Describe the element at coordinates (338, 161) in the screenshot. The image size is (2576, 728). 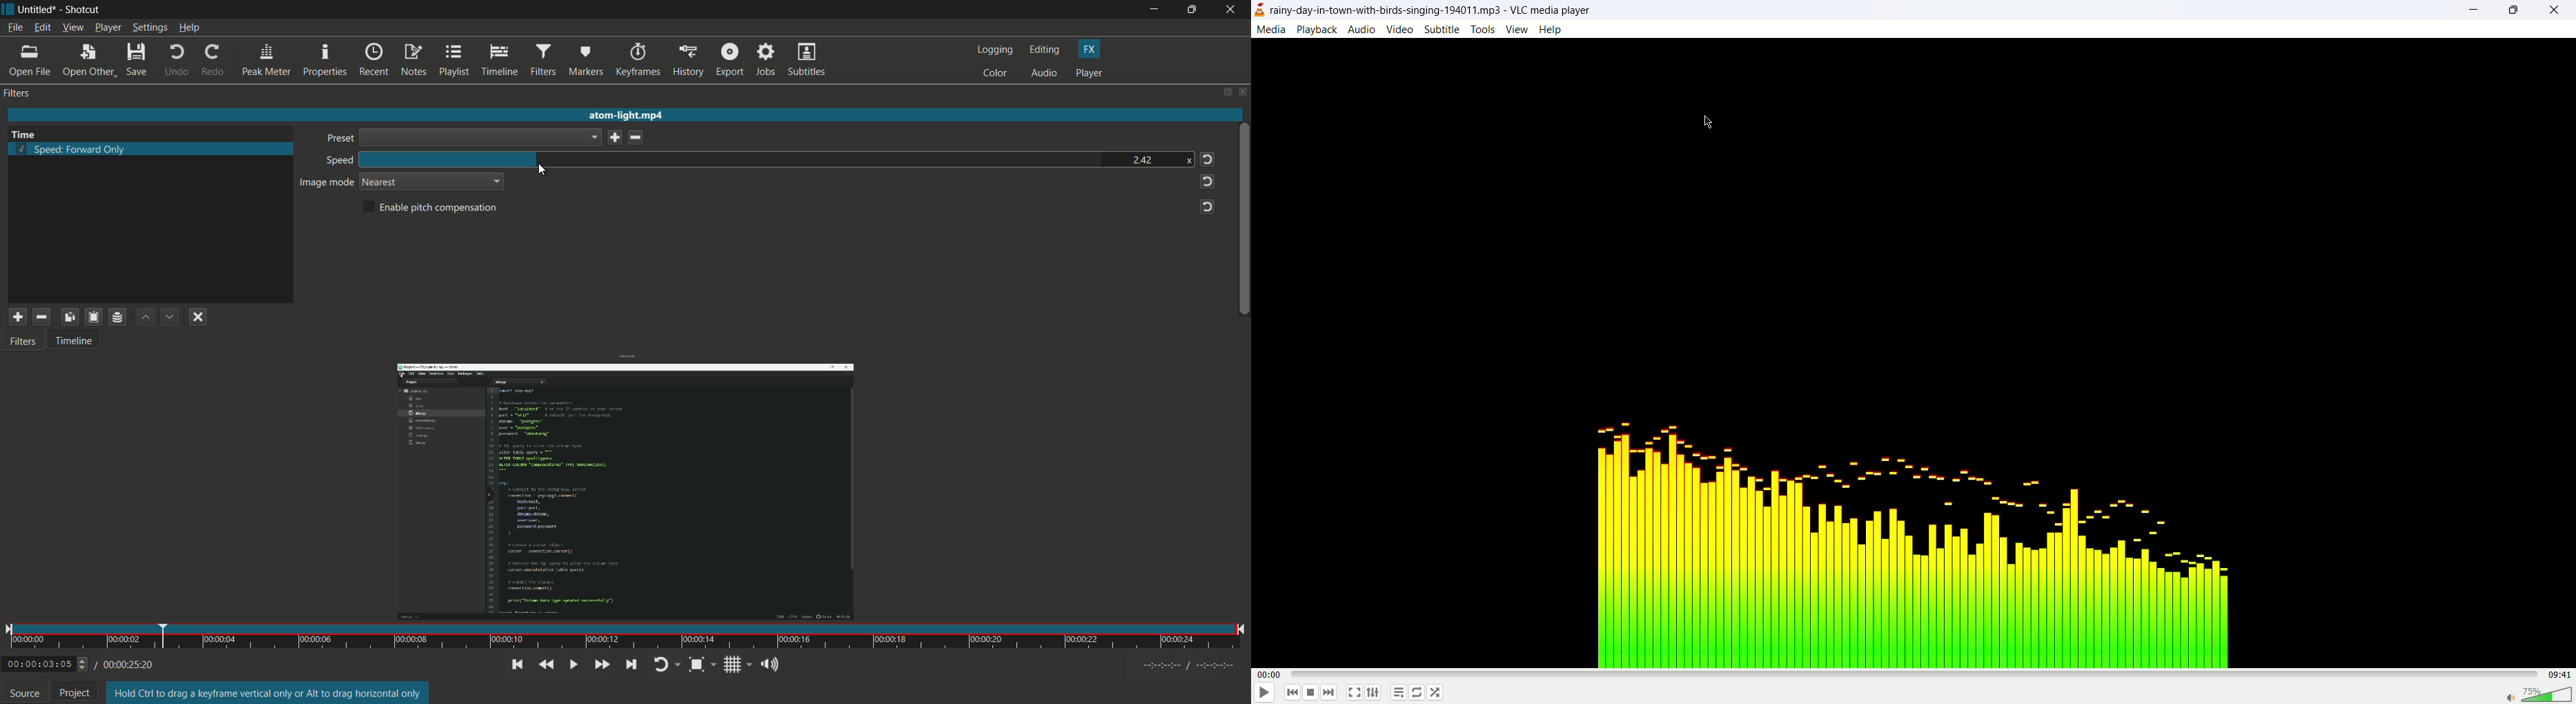
I see `speed` at that location.